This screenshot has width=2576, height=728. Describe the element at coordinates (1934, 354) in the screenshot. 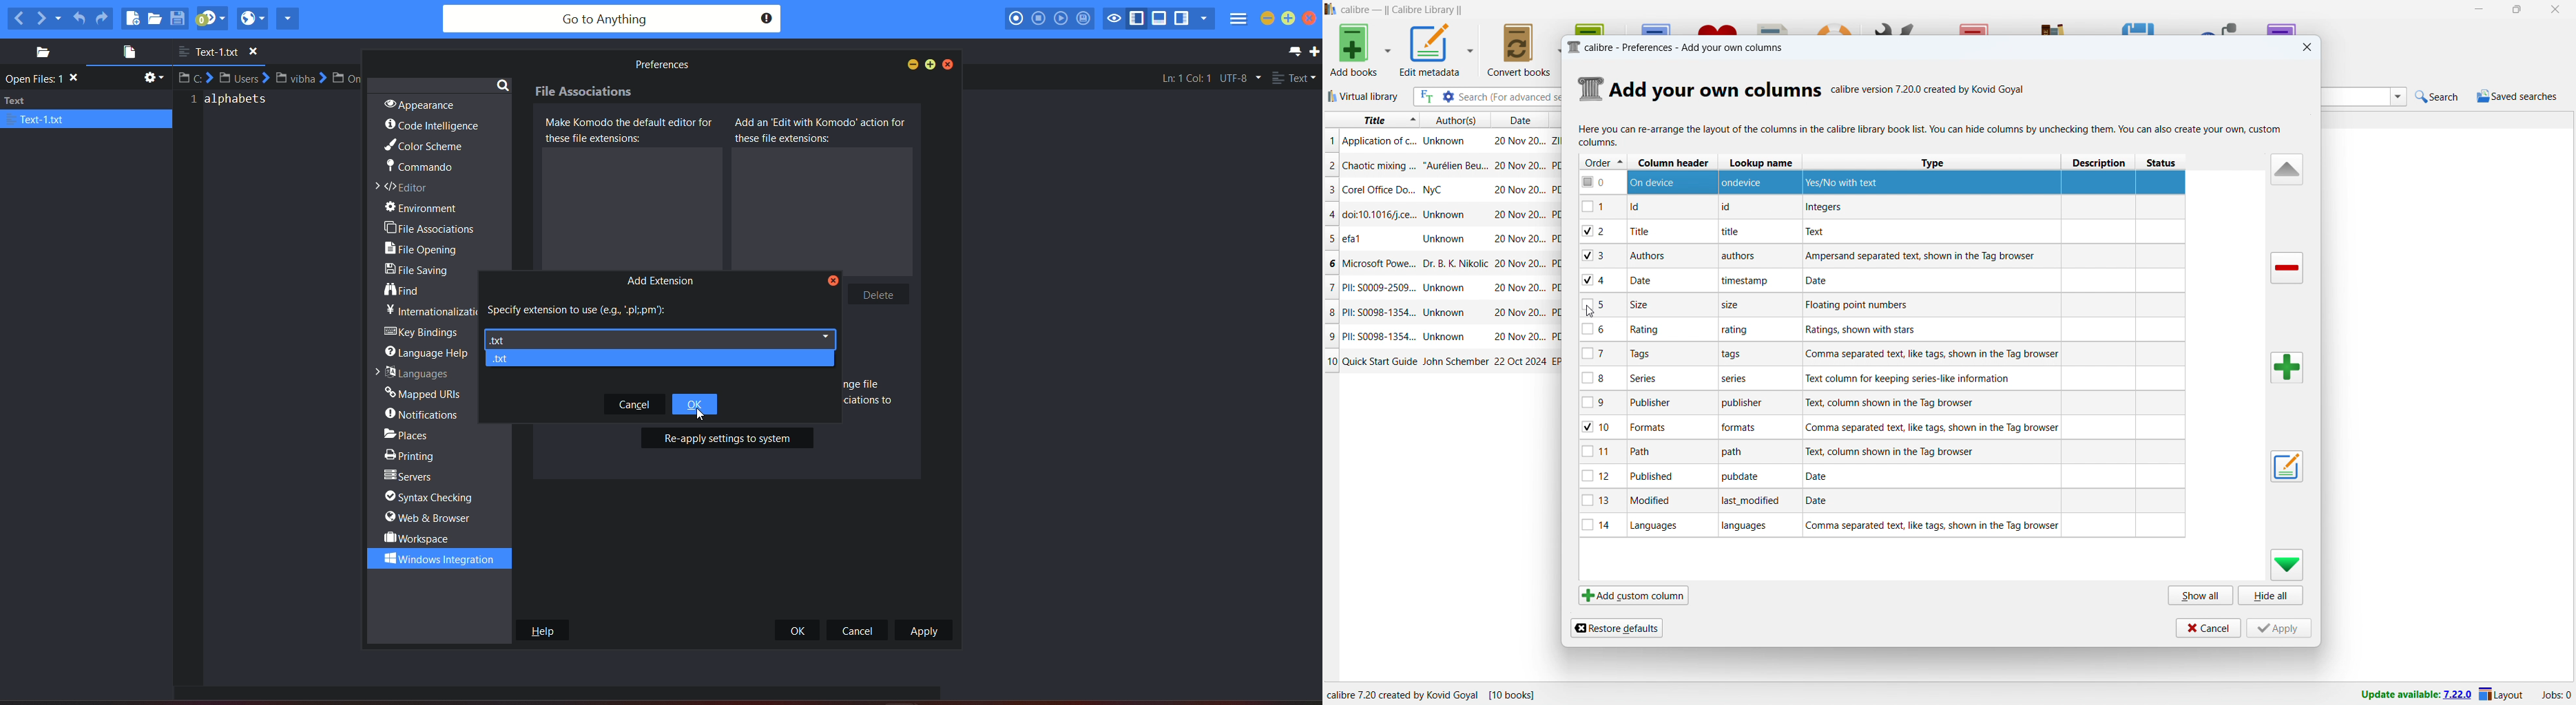

I see `Comma separated text, like tags, shown in the Tag browser` at that location.